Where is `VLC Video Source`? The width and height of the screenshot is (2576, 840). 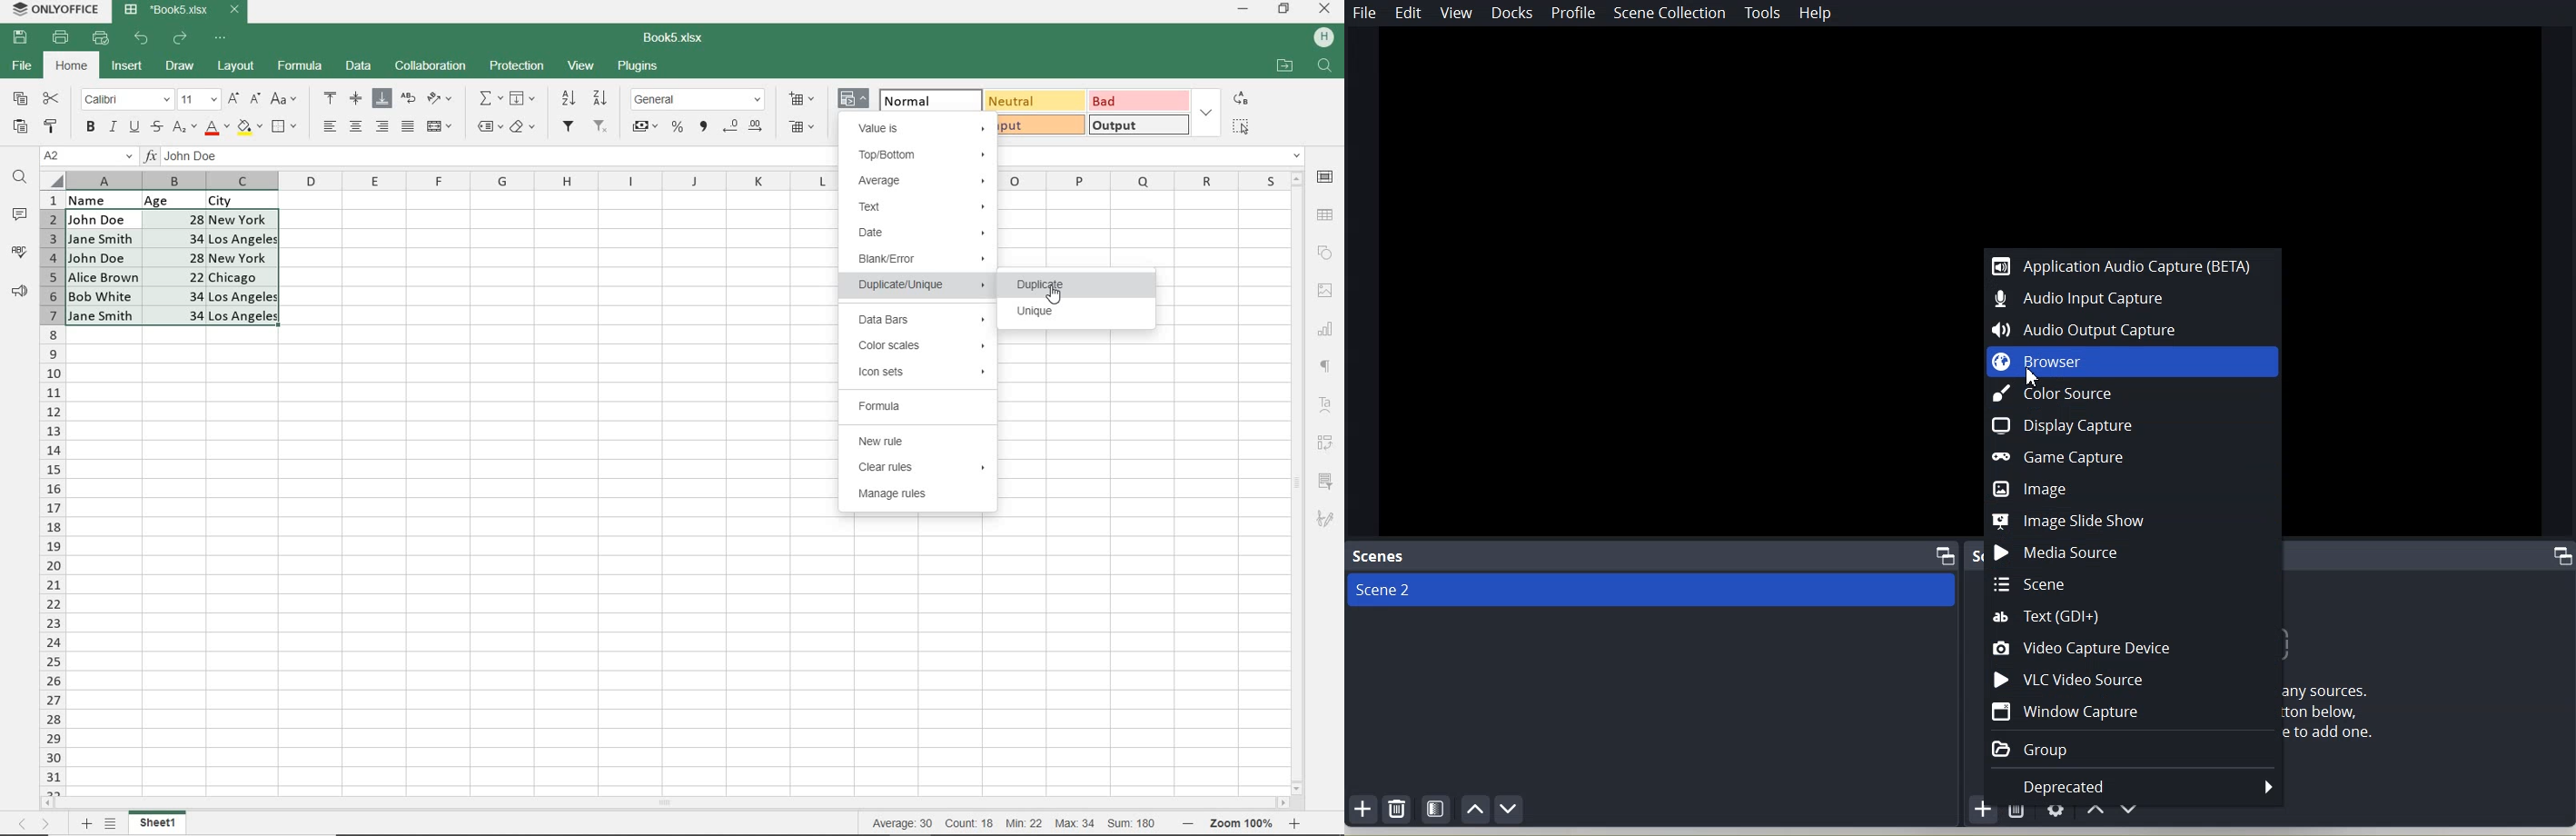
VLC Video Source is located at coordinates (2133, 678).